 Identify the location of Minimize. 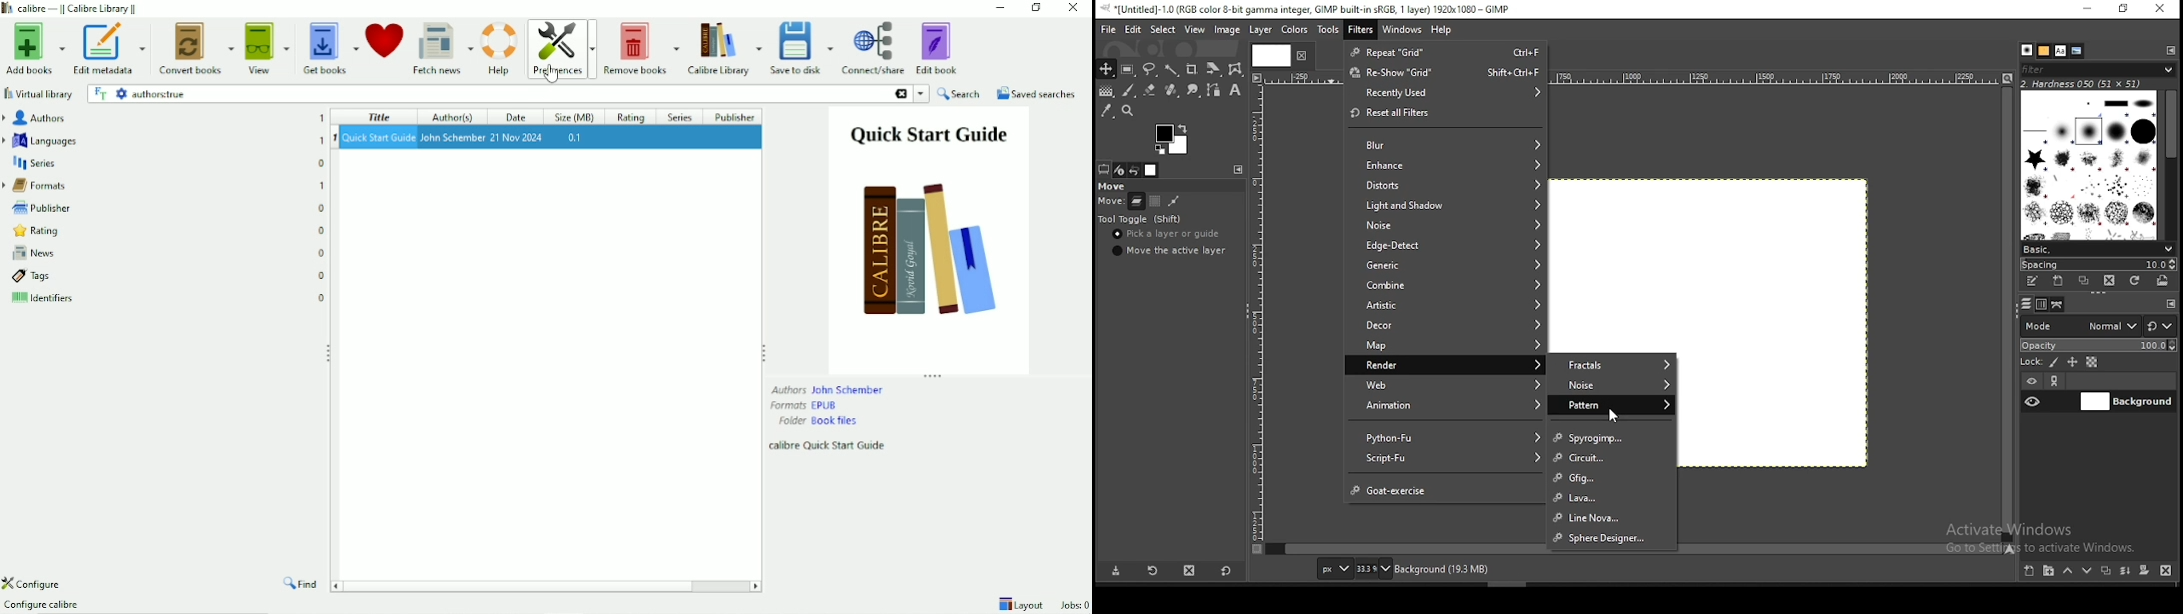
(1003, 7).